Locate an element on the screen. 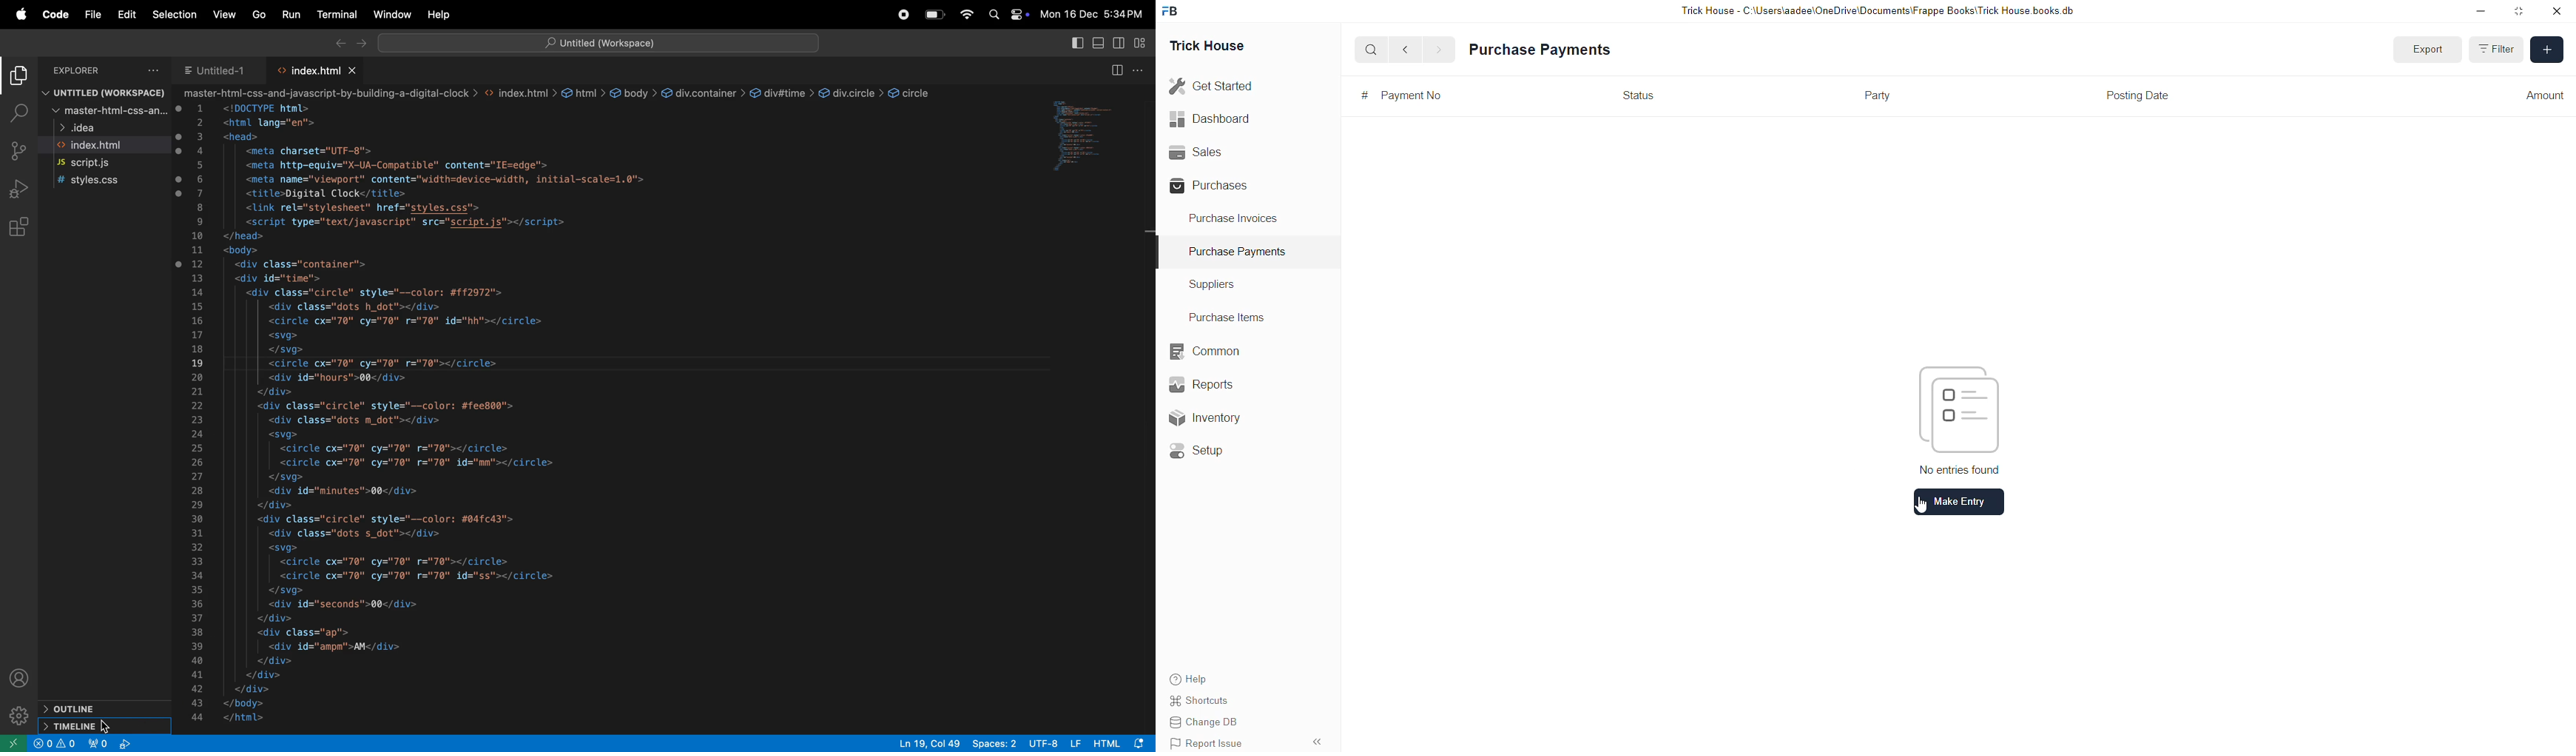 This screenshot has height=756, width=2576. < is located at coordinates (1402, 49).